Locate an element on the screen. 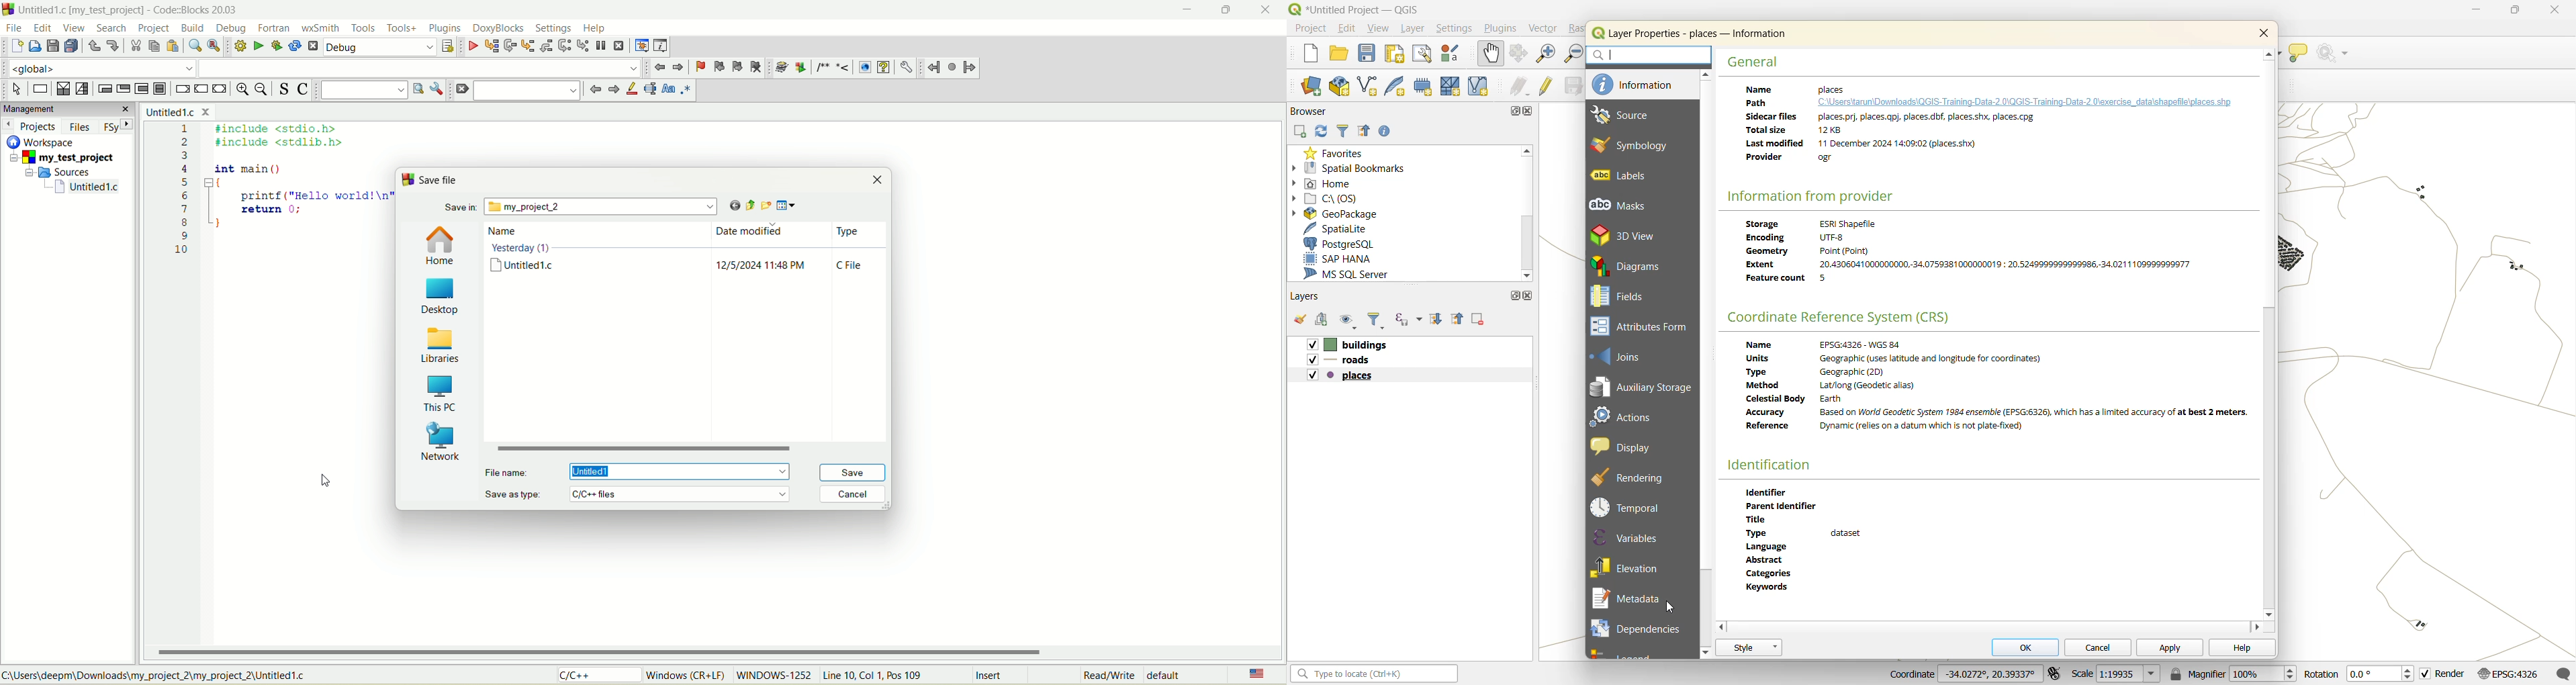 Image resolution: width=2576 pixels, height=700 pixels. stop debugger is located at coordinates (620, 46).